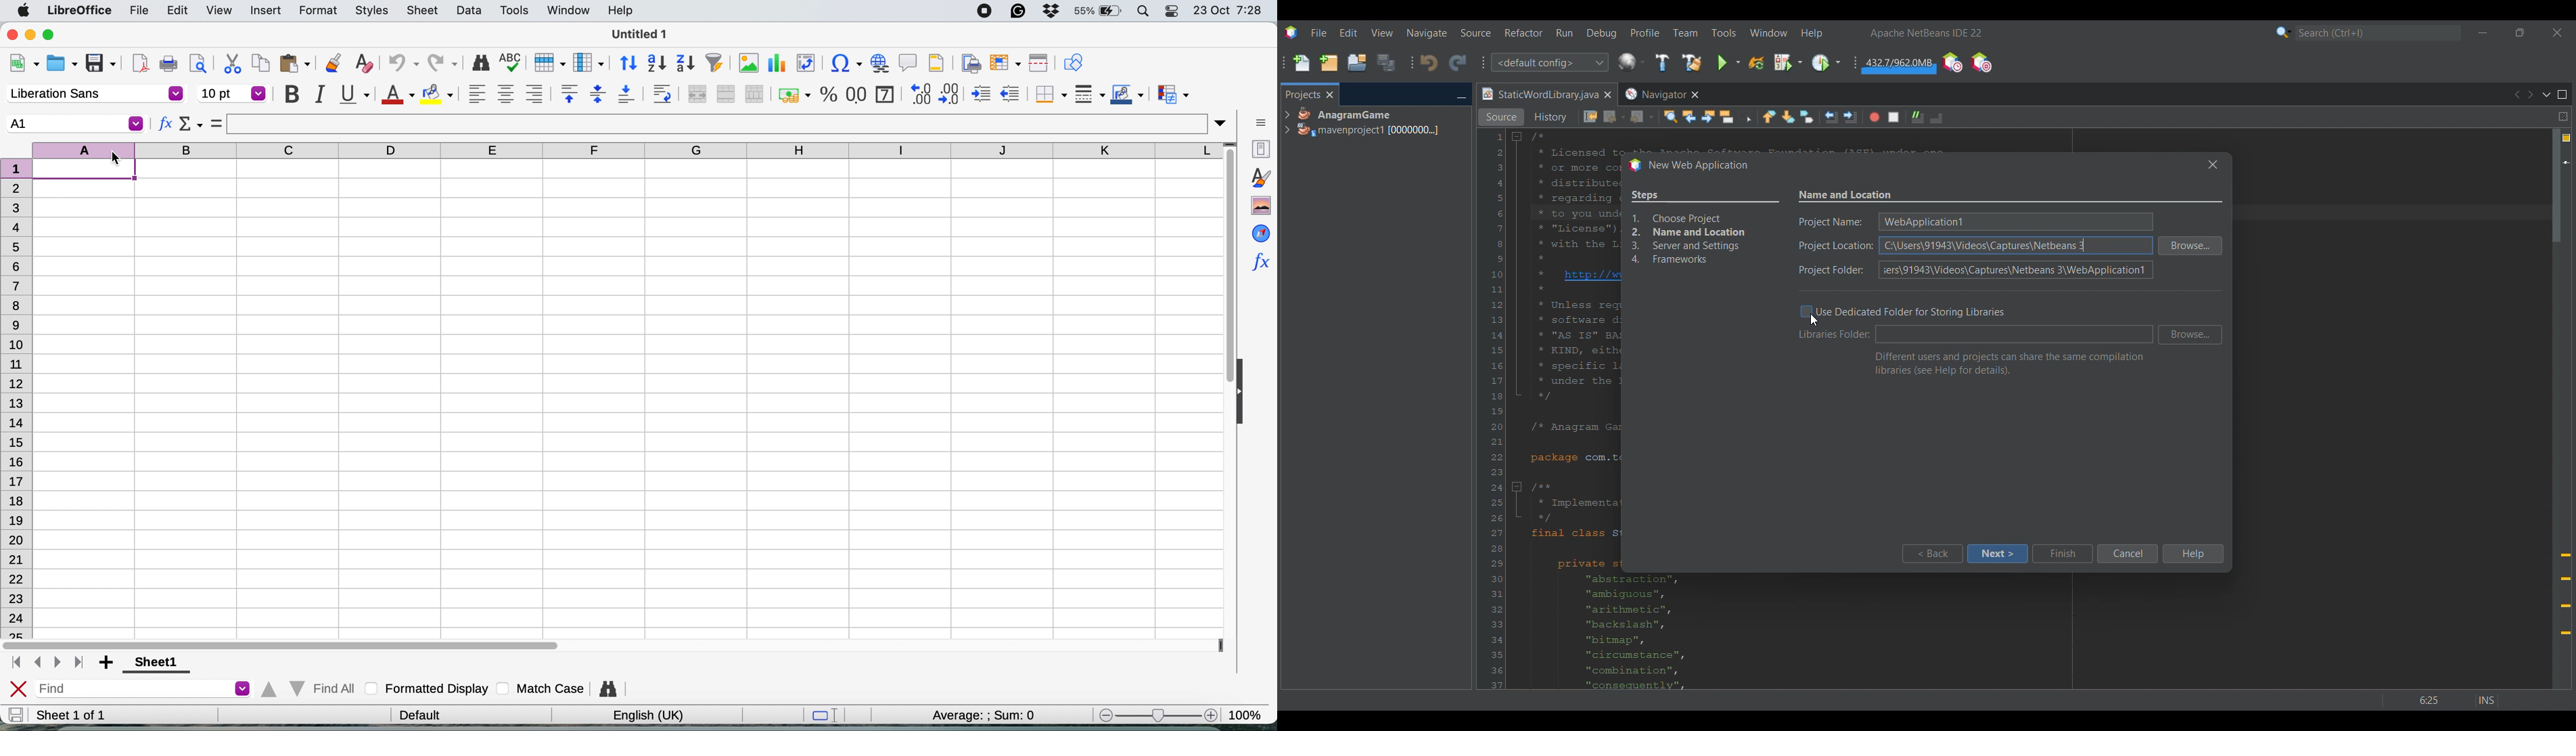 The height and width of the screenshot is (756, 2576). What do you see at coordinates (980, 11) in the screenshot?
I see `screen recorder` at bounding box center [980, 11].